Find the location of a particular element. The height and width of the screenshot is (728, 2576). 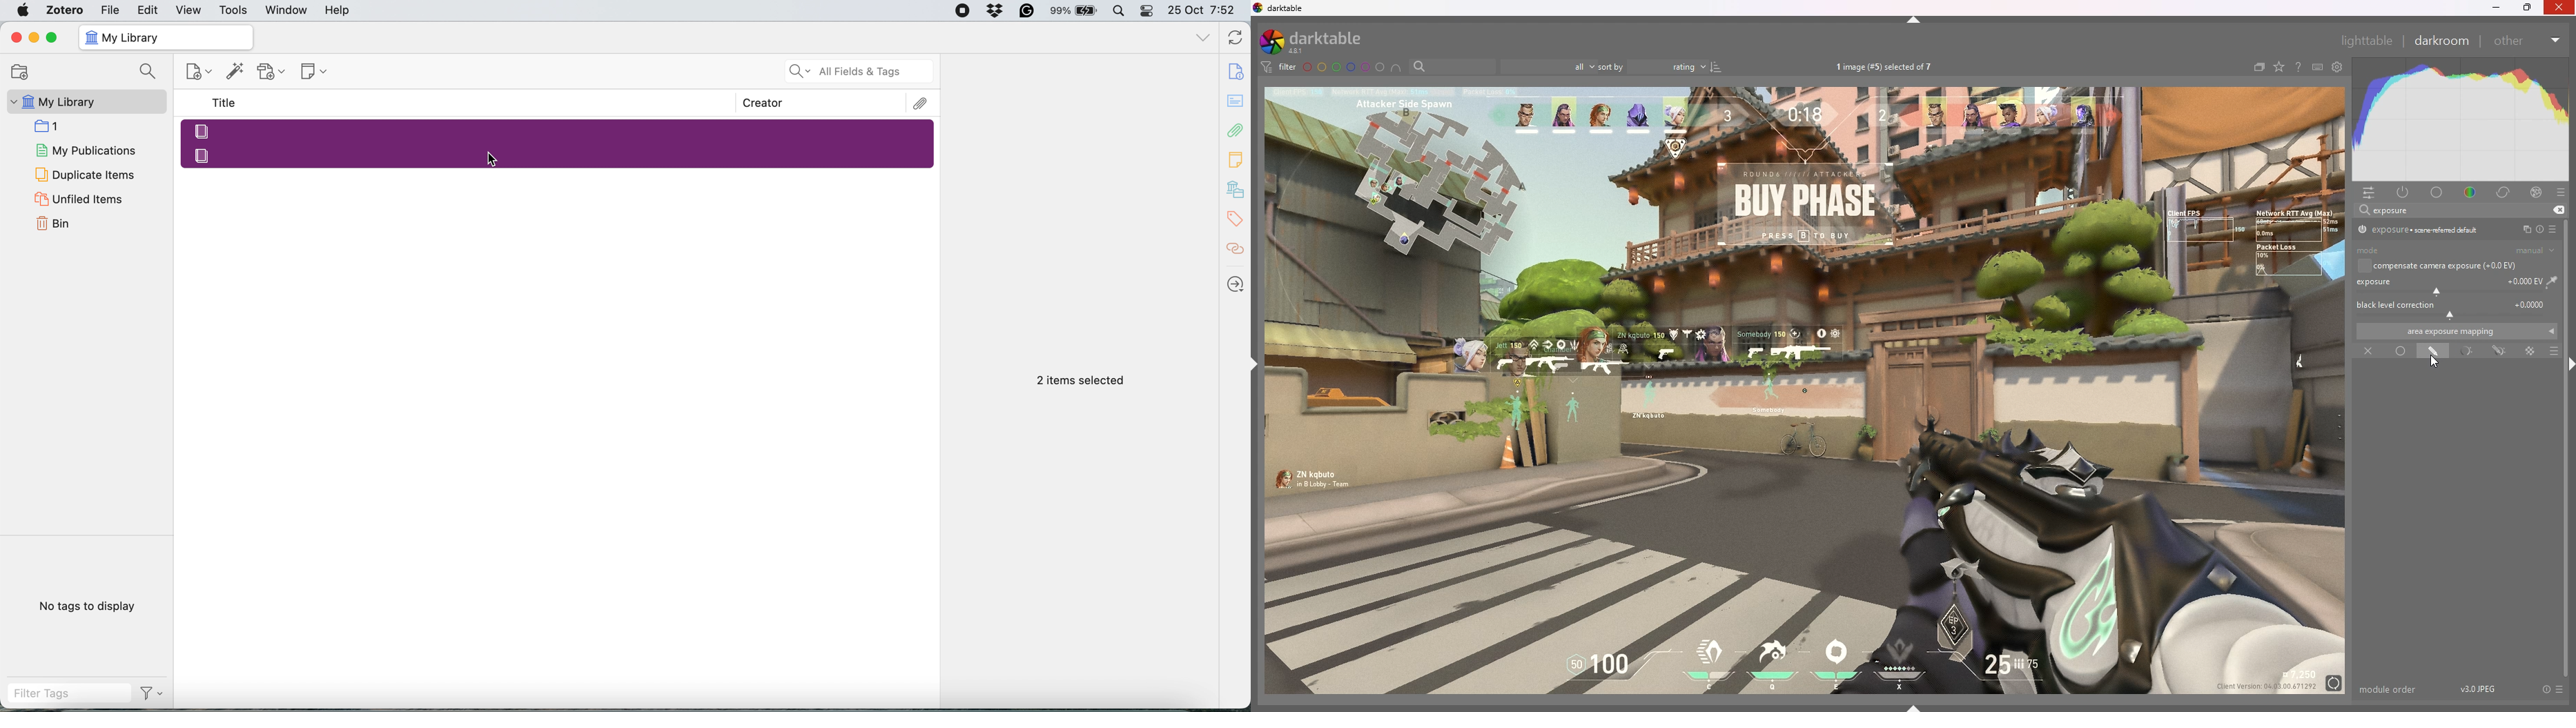

View is located at coordinates (190, 10).